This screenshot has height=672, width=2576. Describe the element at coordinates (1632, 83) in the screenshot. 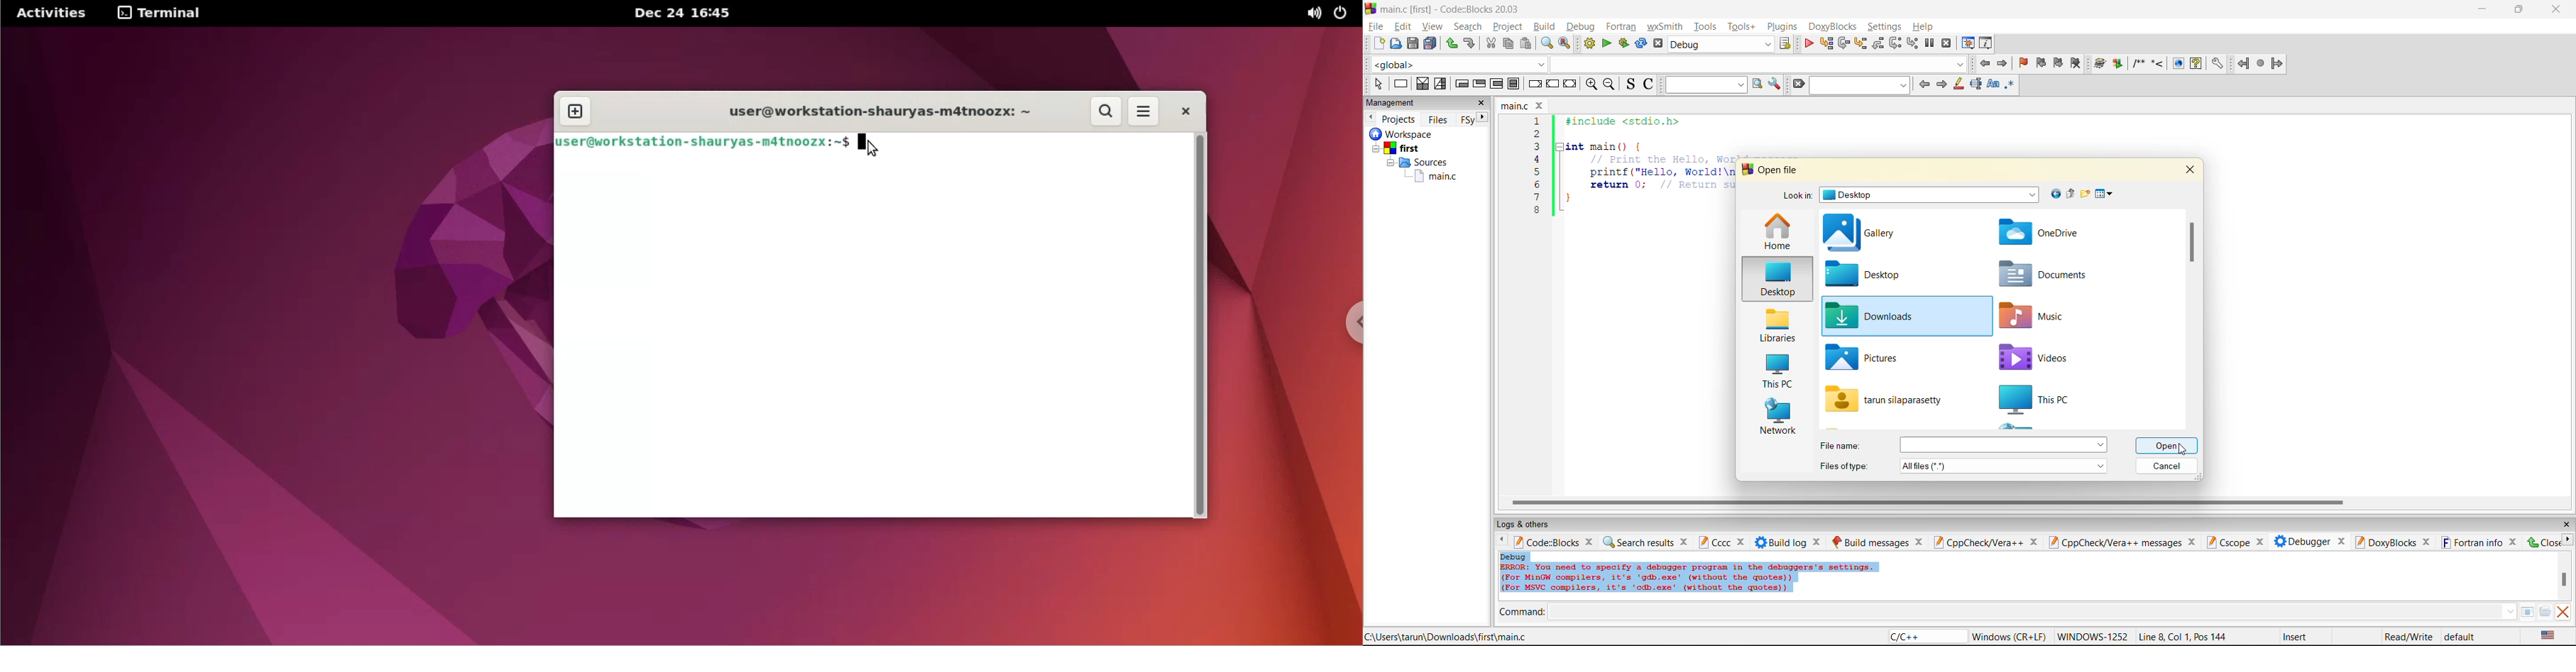

I see `toggle source` at that location.